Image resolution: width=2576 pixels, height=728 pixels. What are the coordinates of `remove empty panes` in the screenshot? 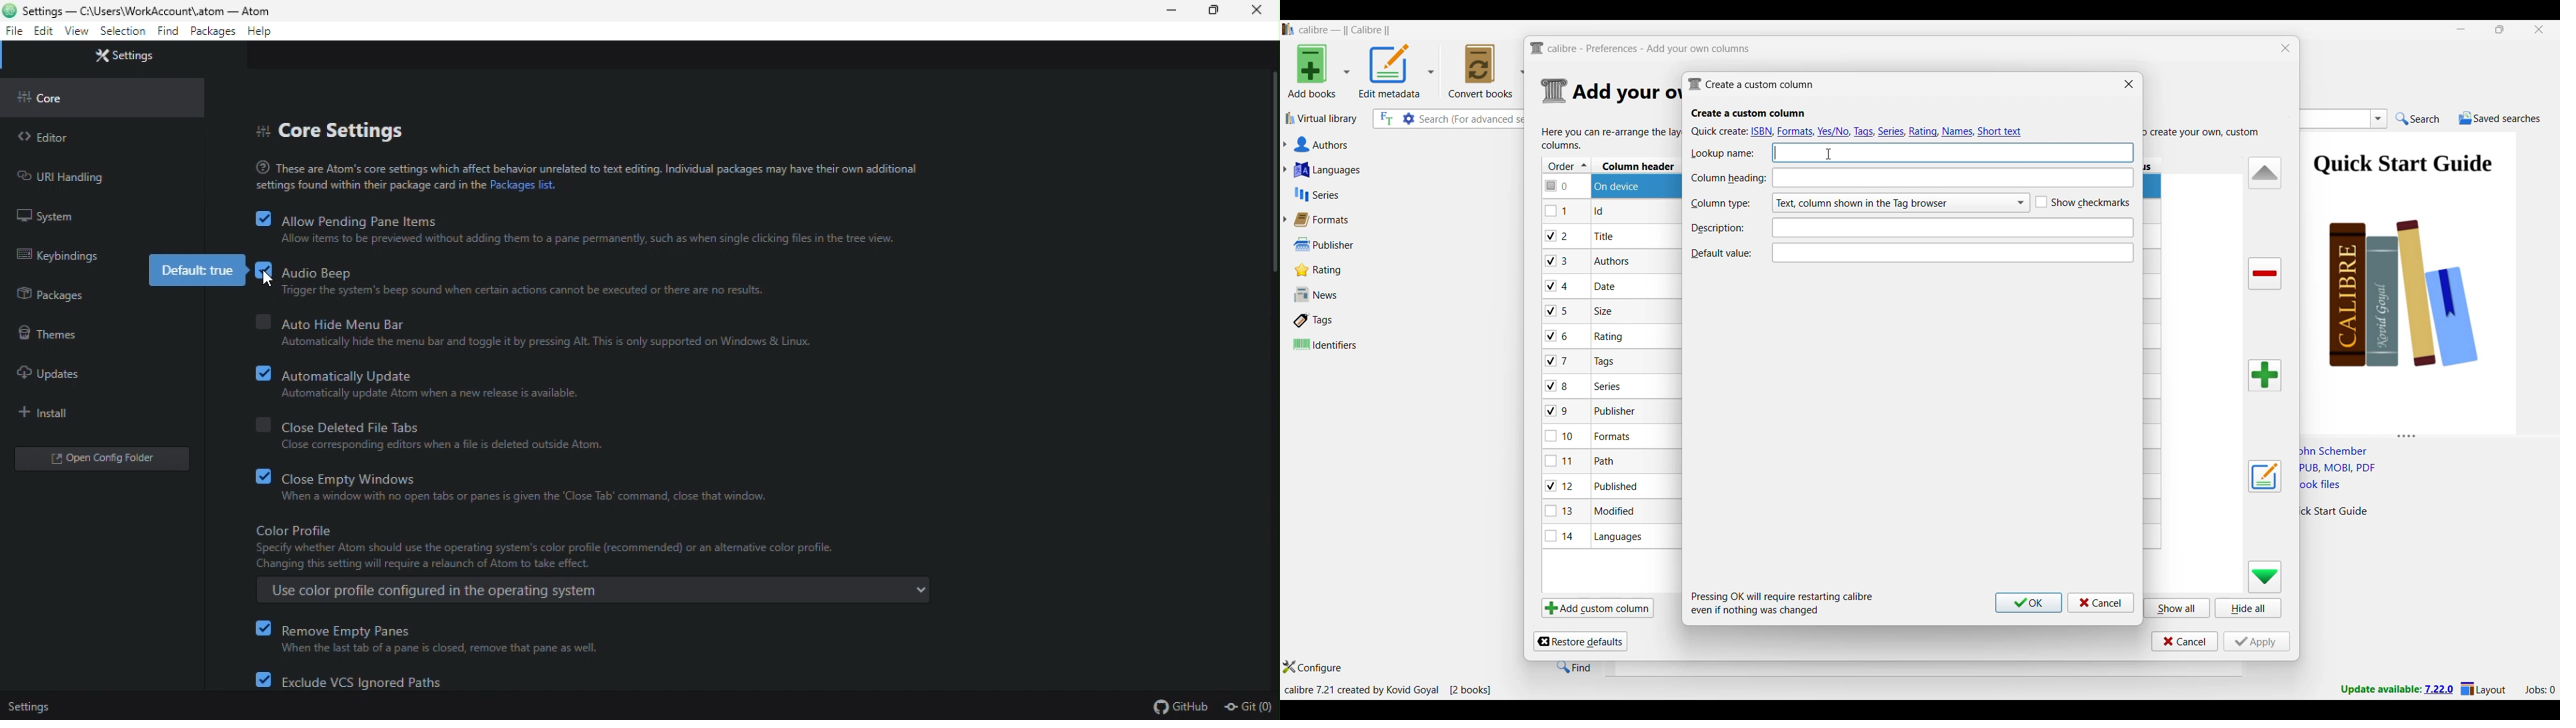 It's located at (429, 629).